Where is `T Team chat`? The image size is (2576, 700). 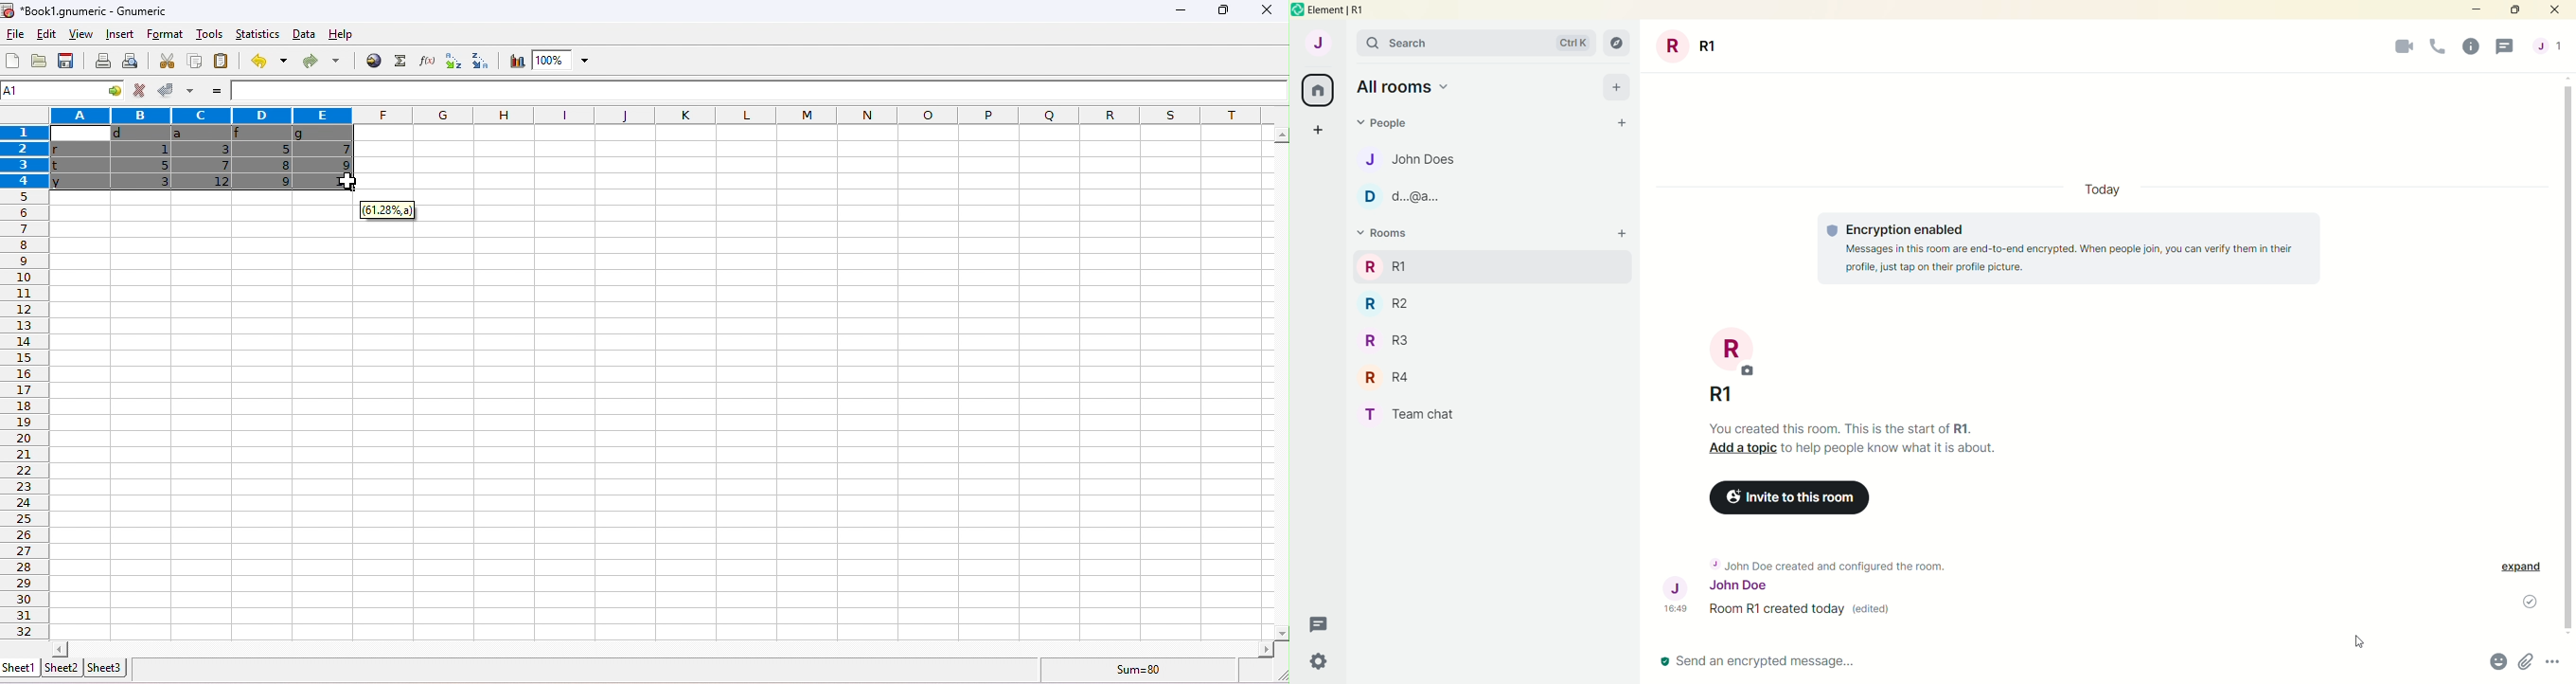
T Team chat is located at coordinates (1412, 411).